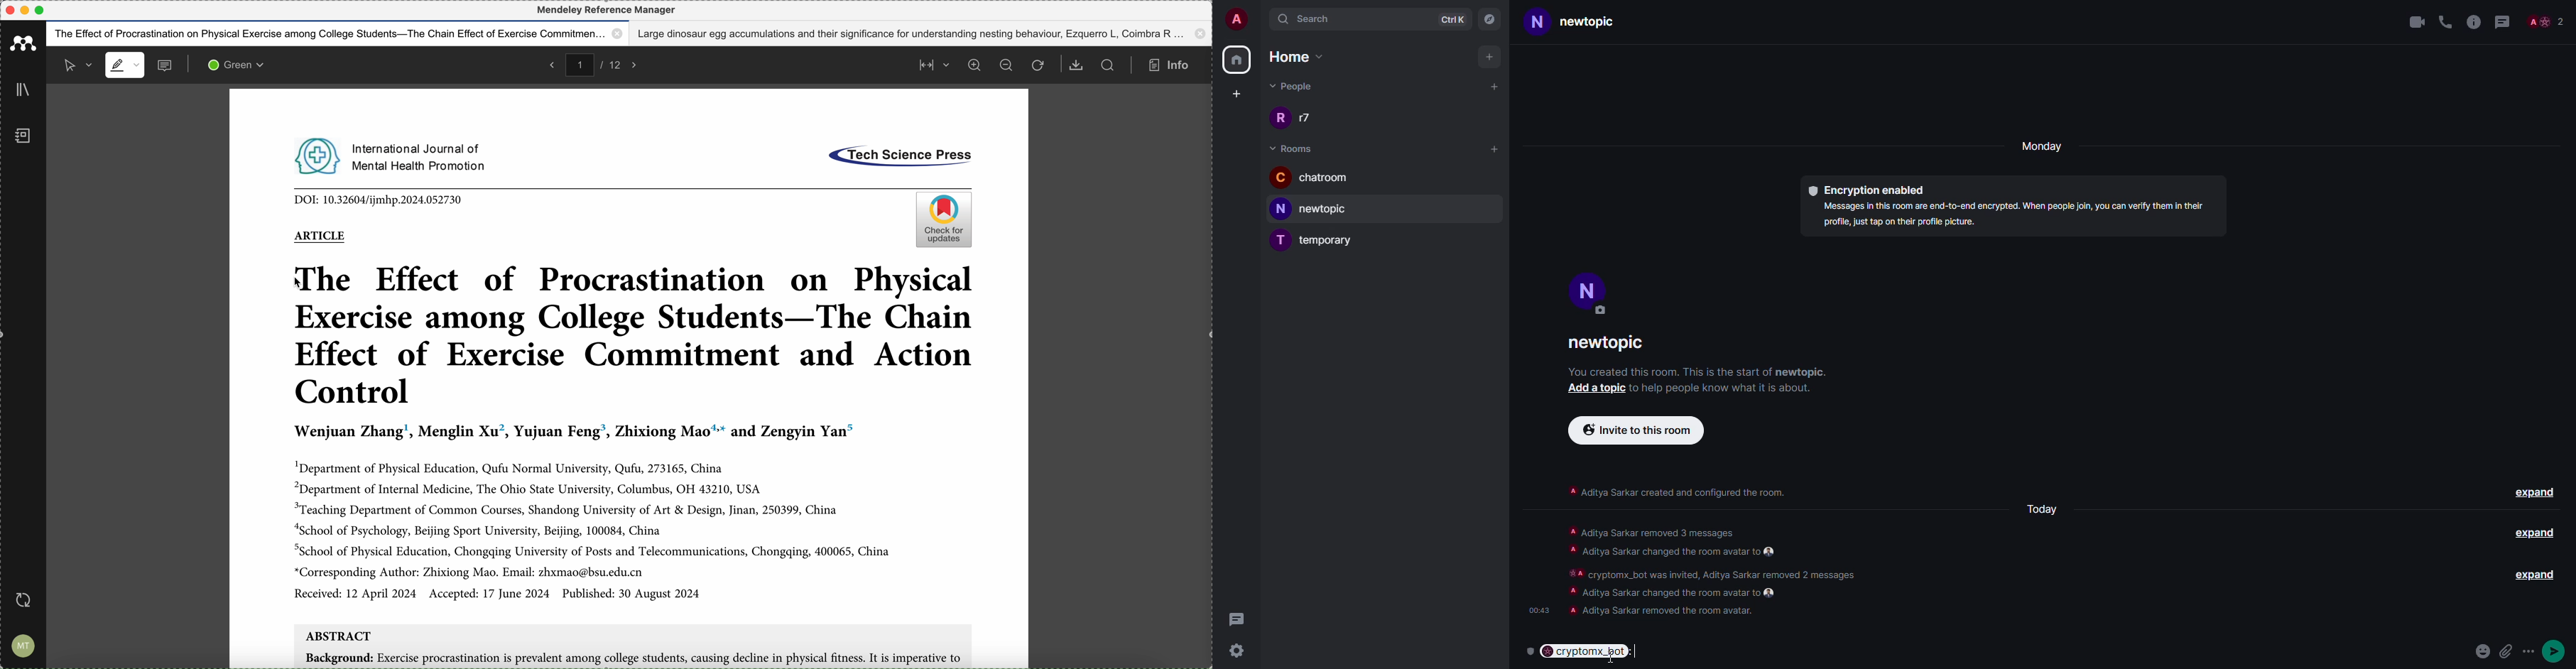  I want to click on cursor, so click(306, 285).